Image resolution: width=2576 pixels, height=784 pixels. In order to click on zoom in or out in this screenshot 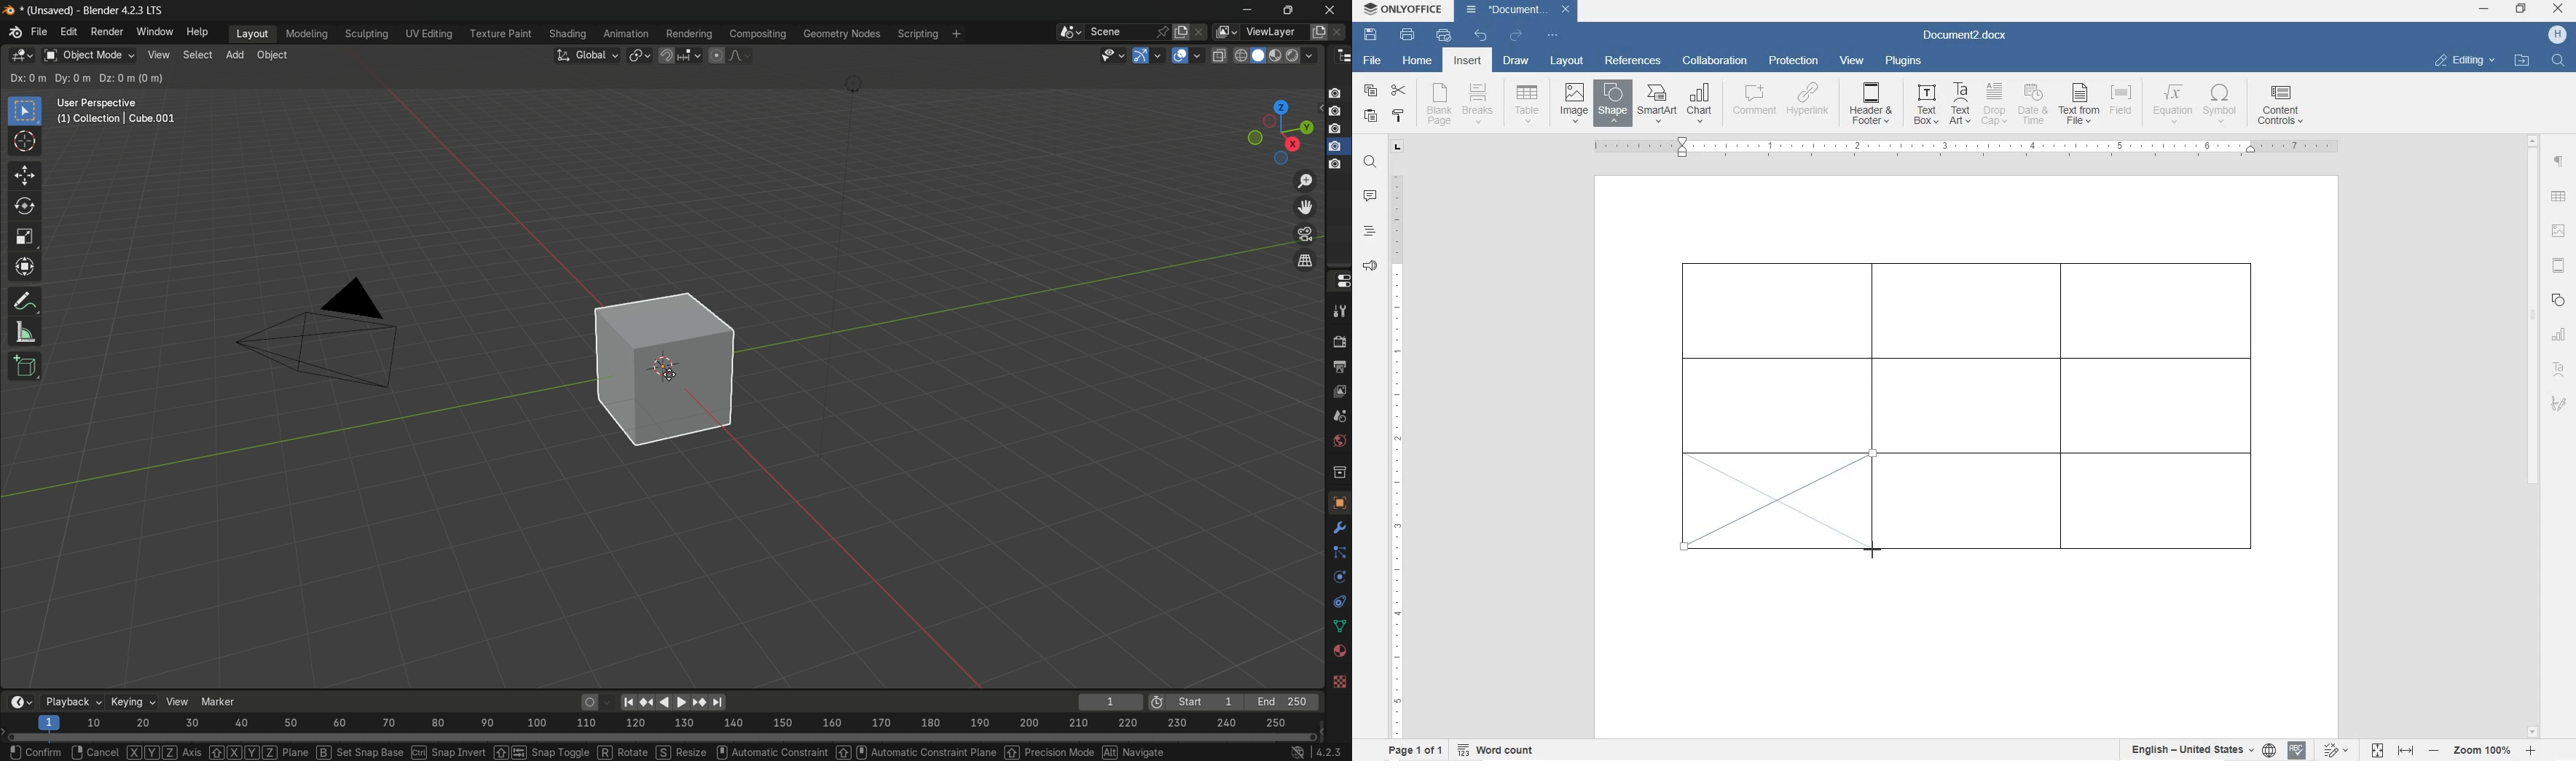, I will do `click(2483, 750)`.